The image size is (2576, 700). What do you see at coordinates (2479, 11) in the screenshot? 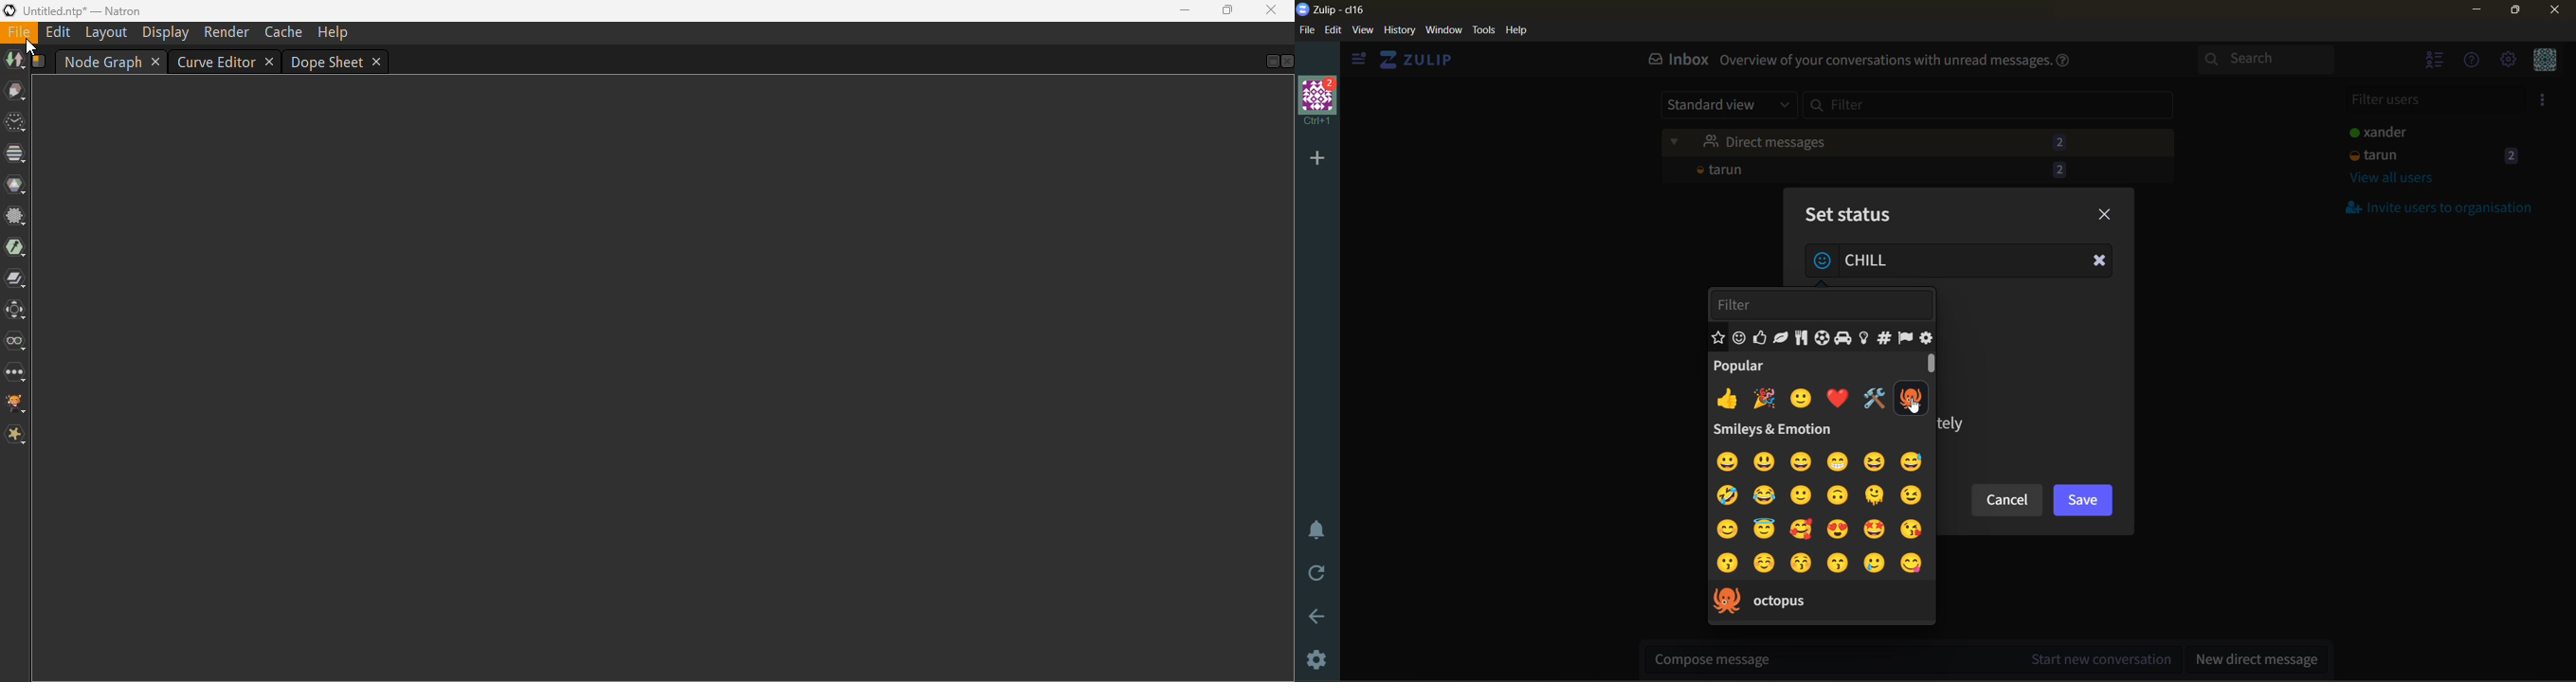
I see `minimize` at bounding box center [2479, 11].